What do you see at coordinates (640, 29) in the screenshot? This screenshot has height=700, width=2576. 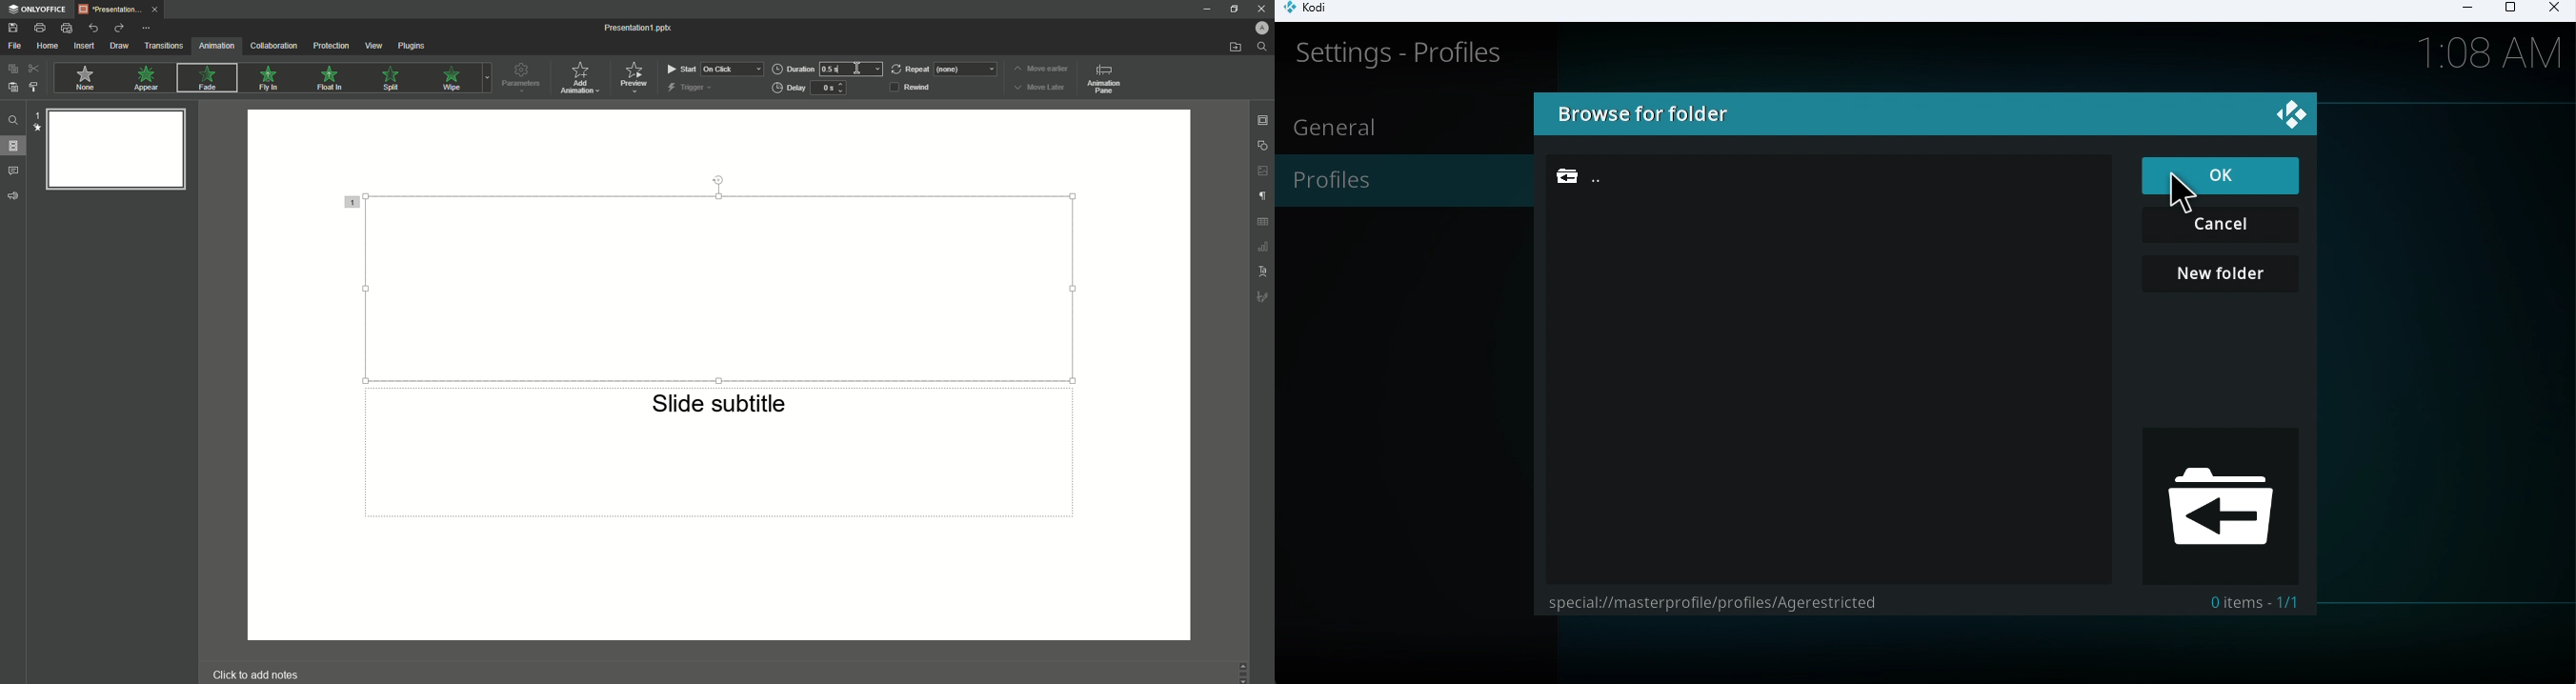 I see `Presentation 1` at bounding box center [640, 29].